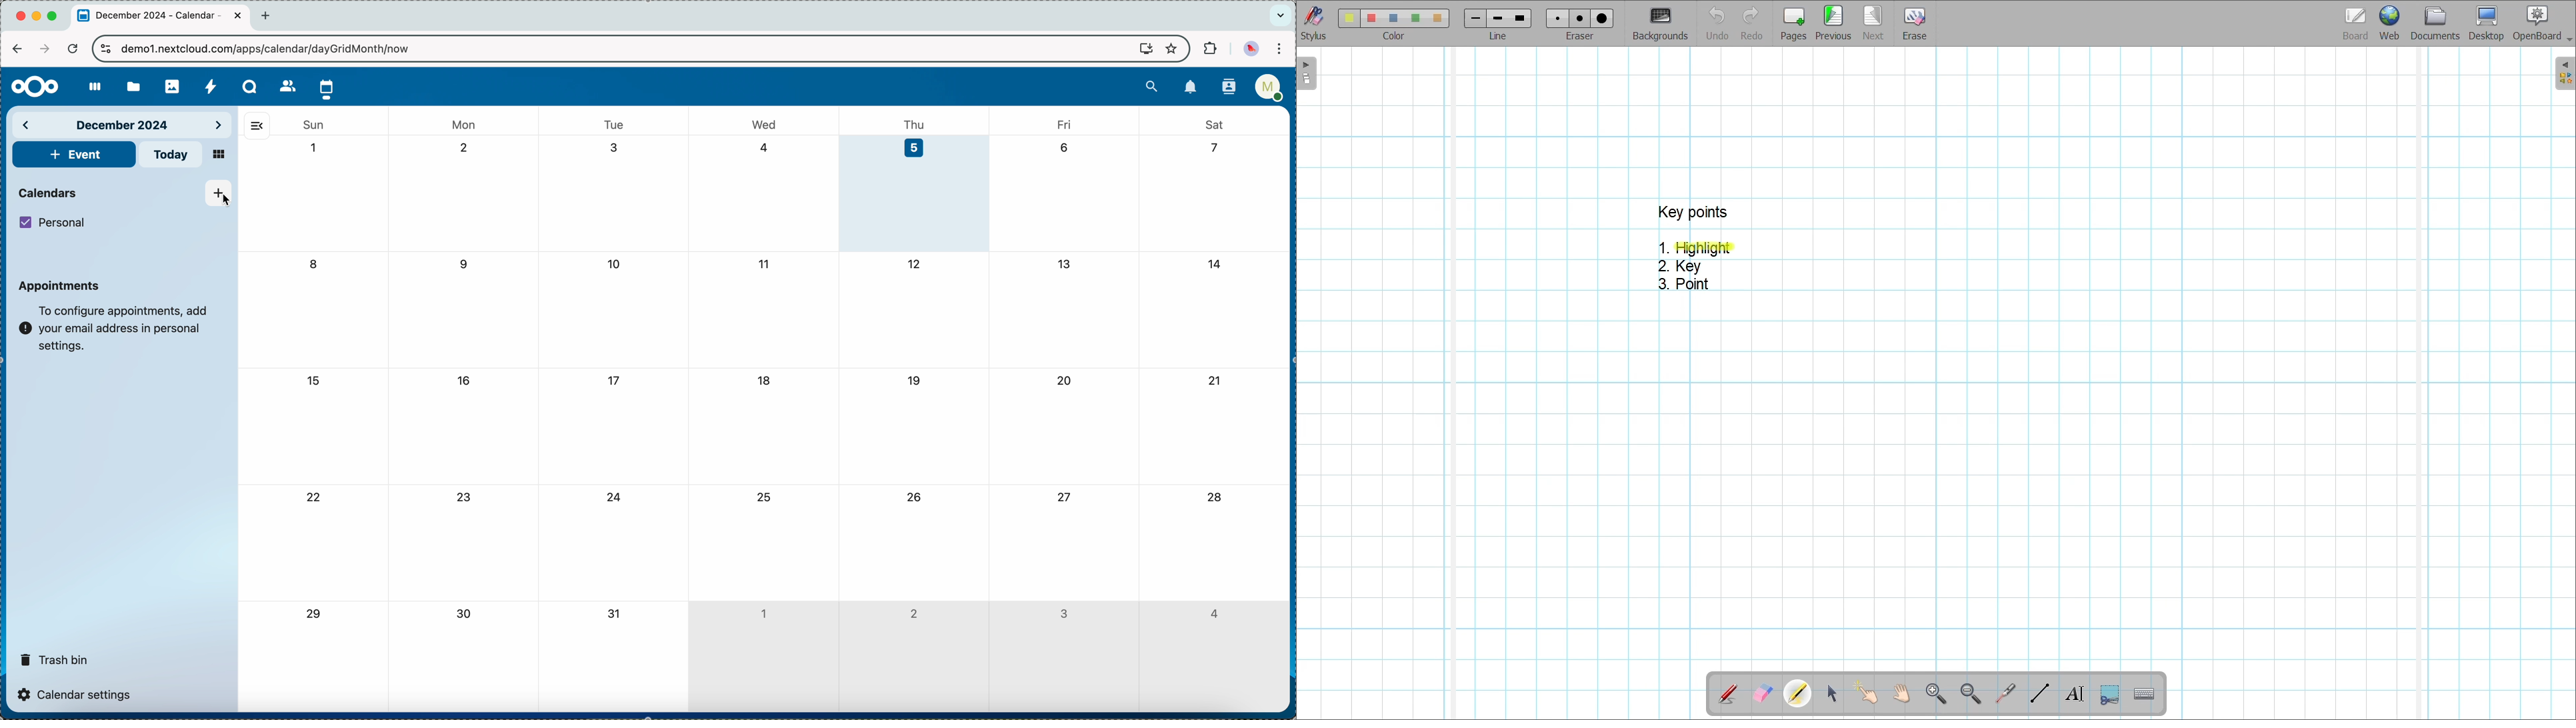  What do you see at coordinates (1501, 37) in the screenshot?
I see `line` at bounding box center [1501, 37].